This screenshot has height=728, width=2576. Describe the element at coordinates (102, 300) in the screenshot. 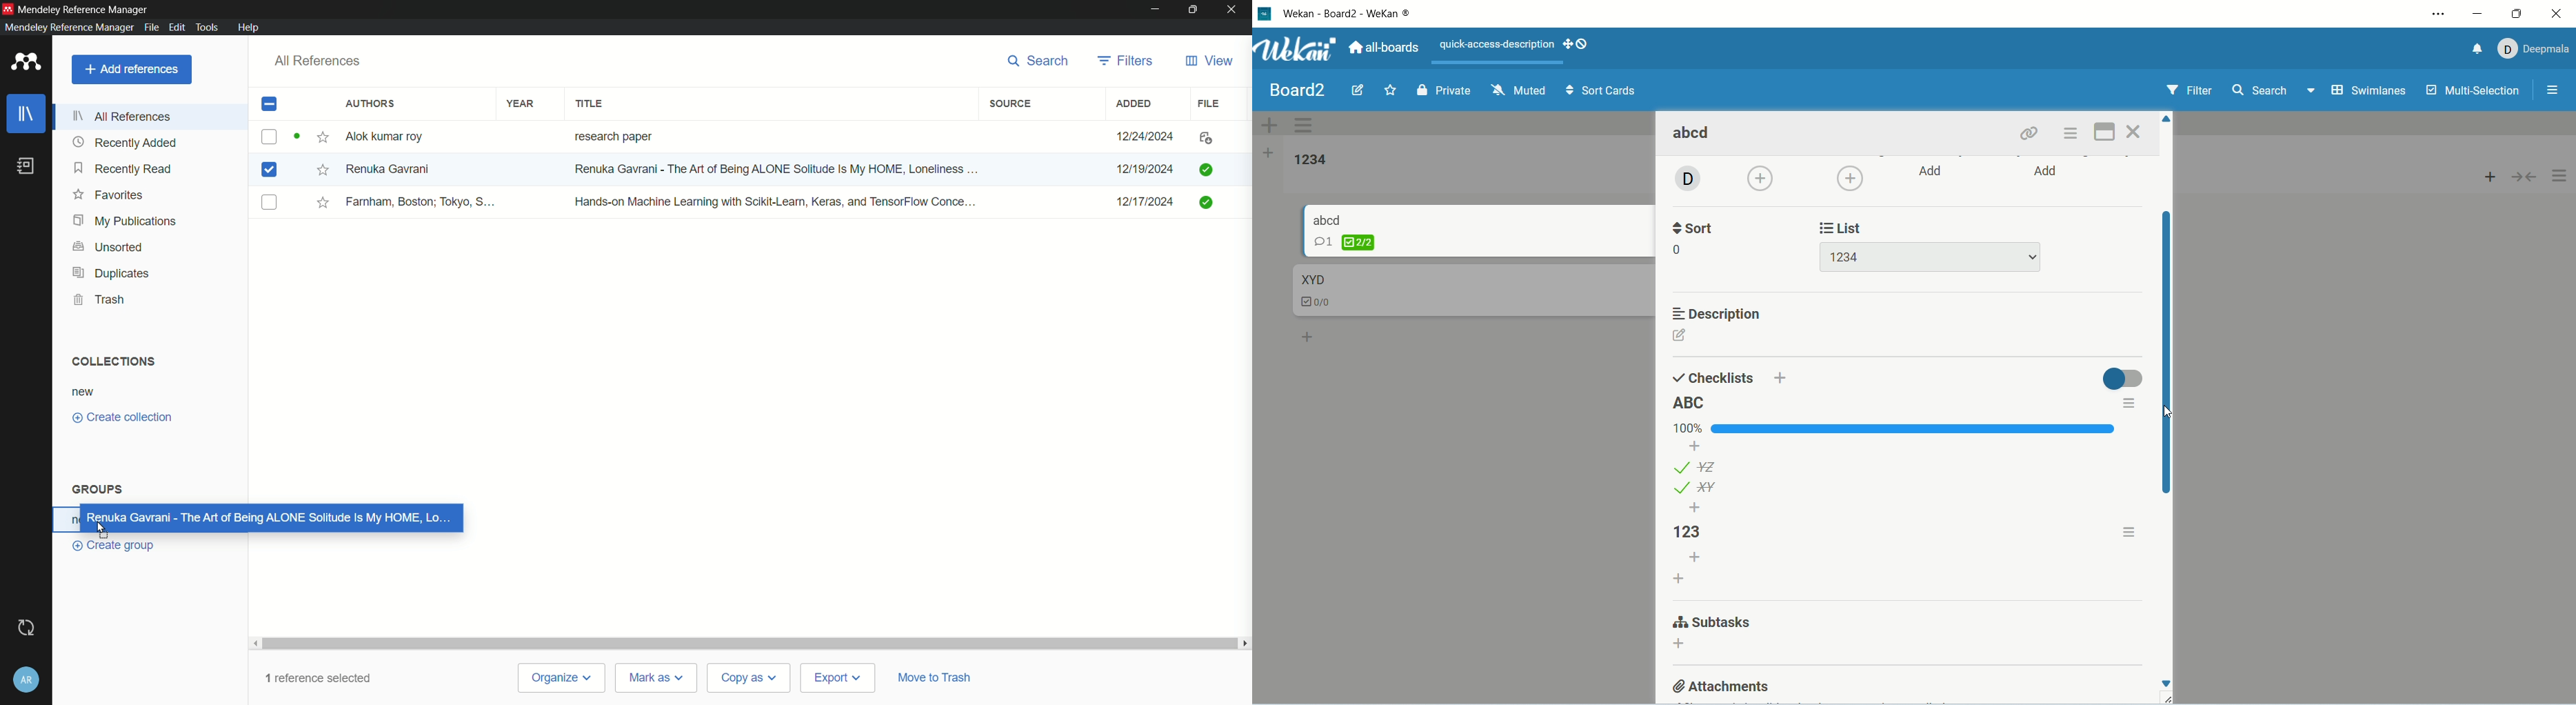

I see `trash` at that location.